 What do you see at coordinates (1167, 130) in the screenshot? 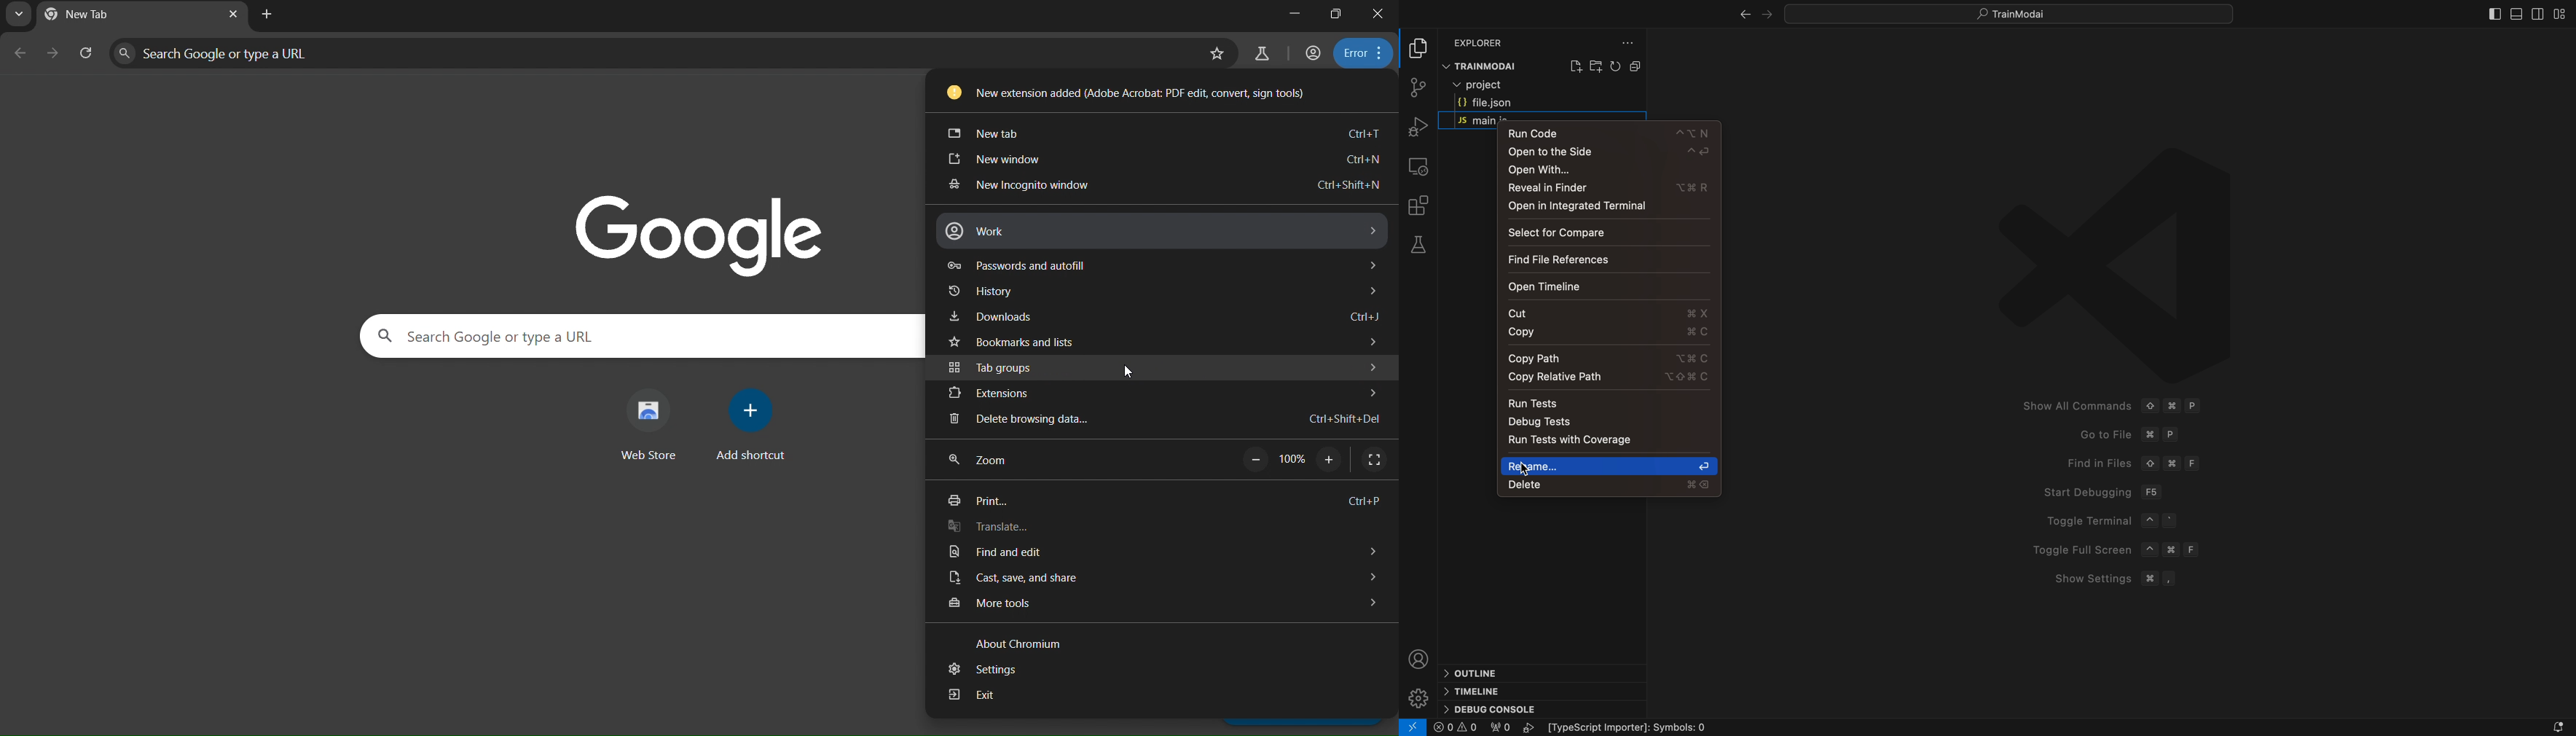
I see `new tab` at bounding box center [1167, 130].